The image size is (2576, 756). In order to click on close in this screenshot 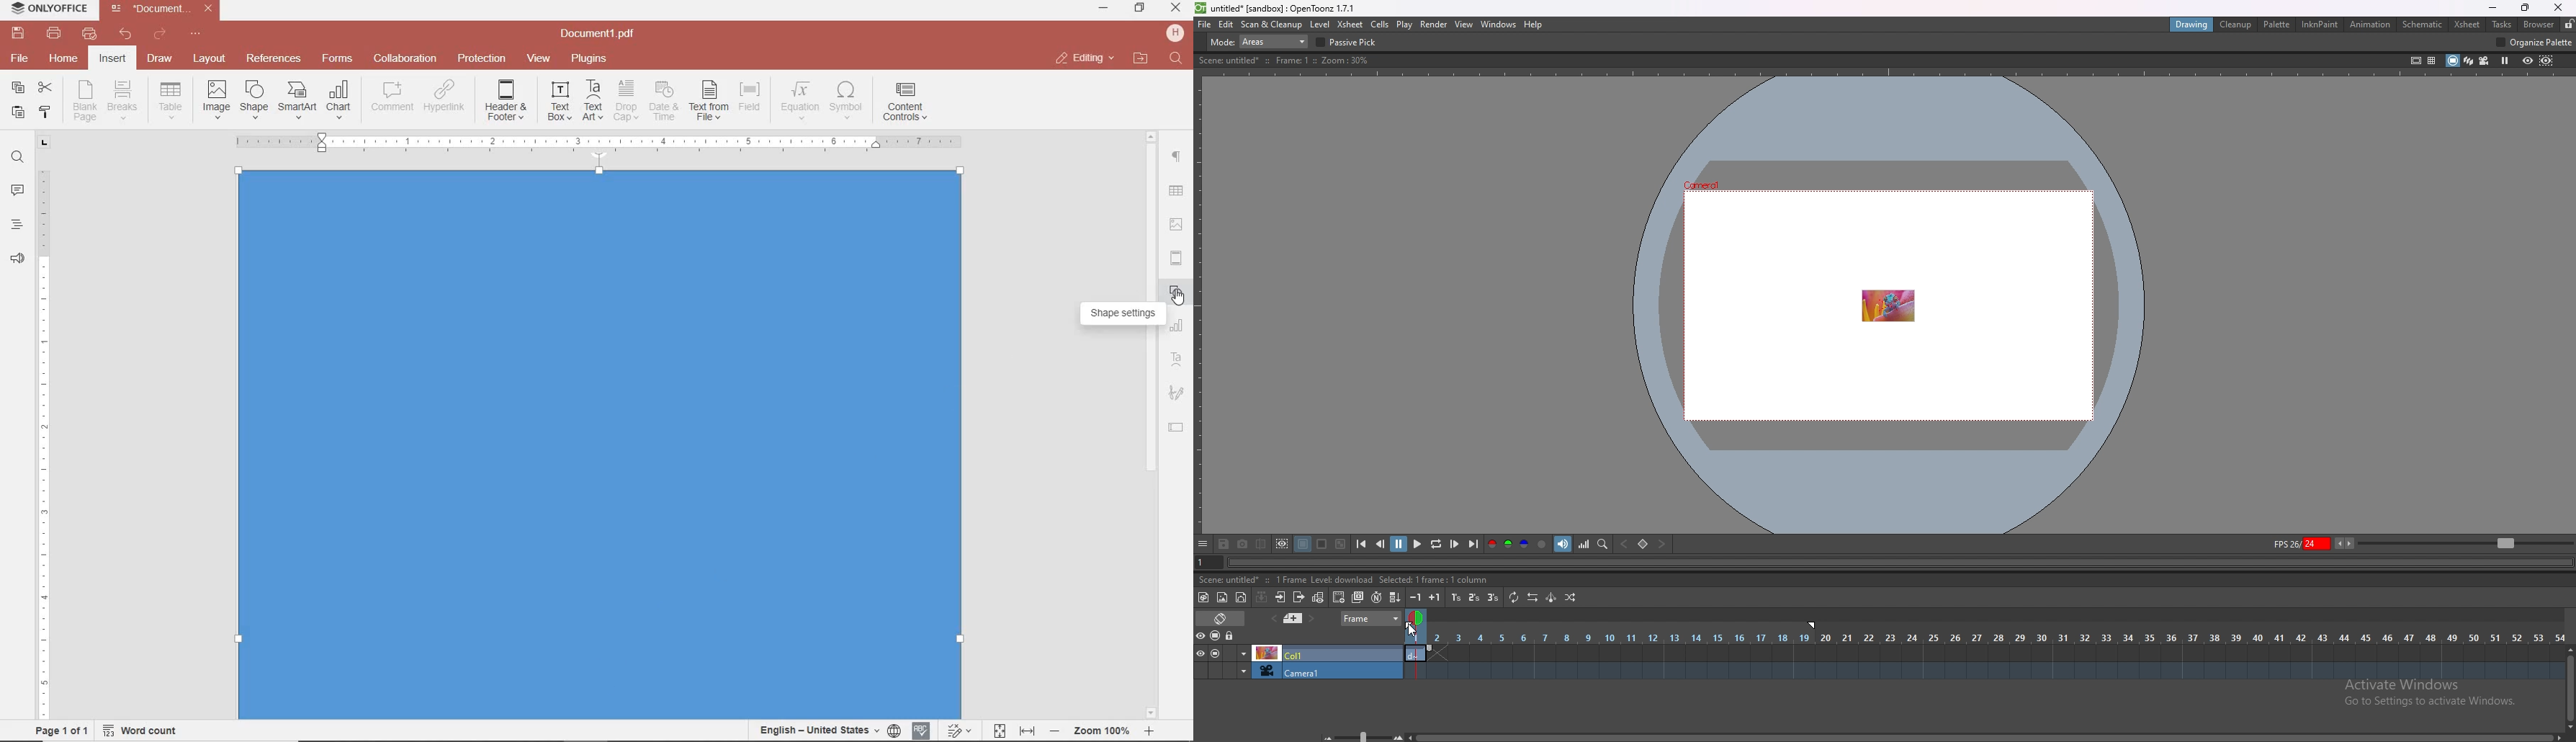, I will do `click(1084, 58)`.